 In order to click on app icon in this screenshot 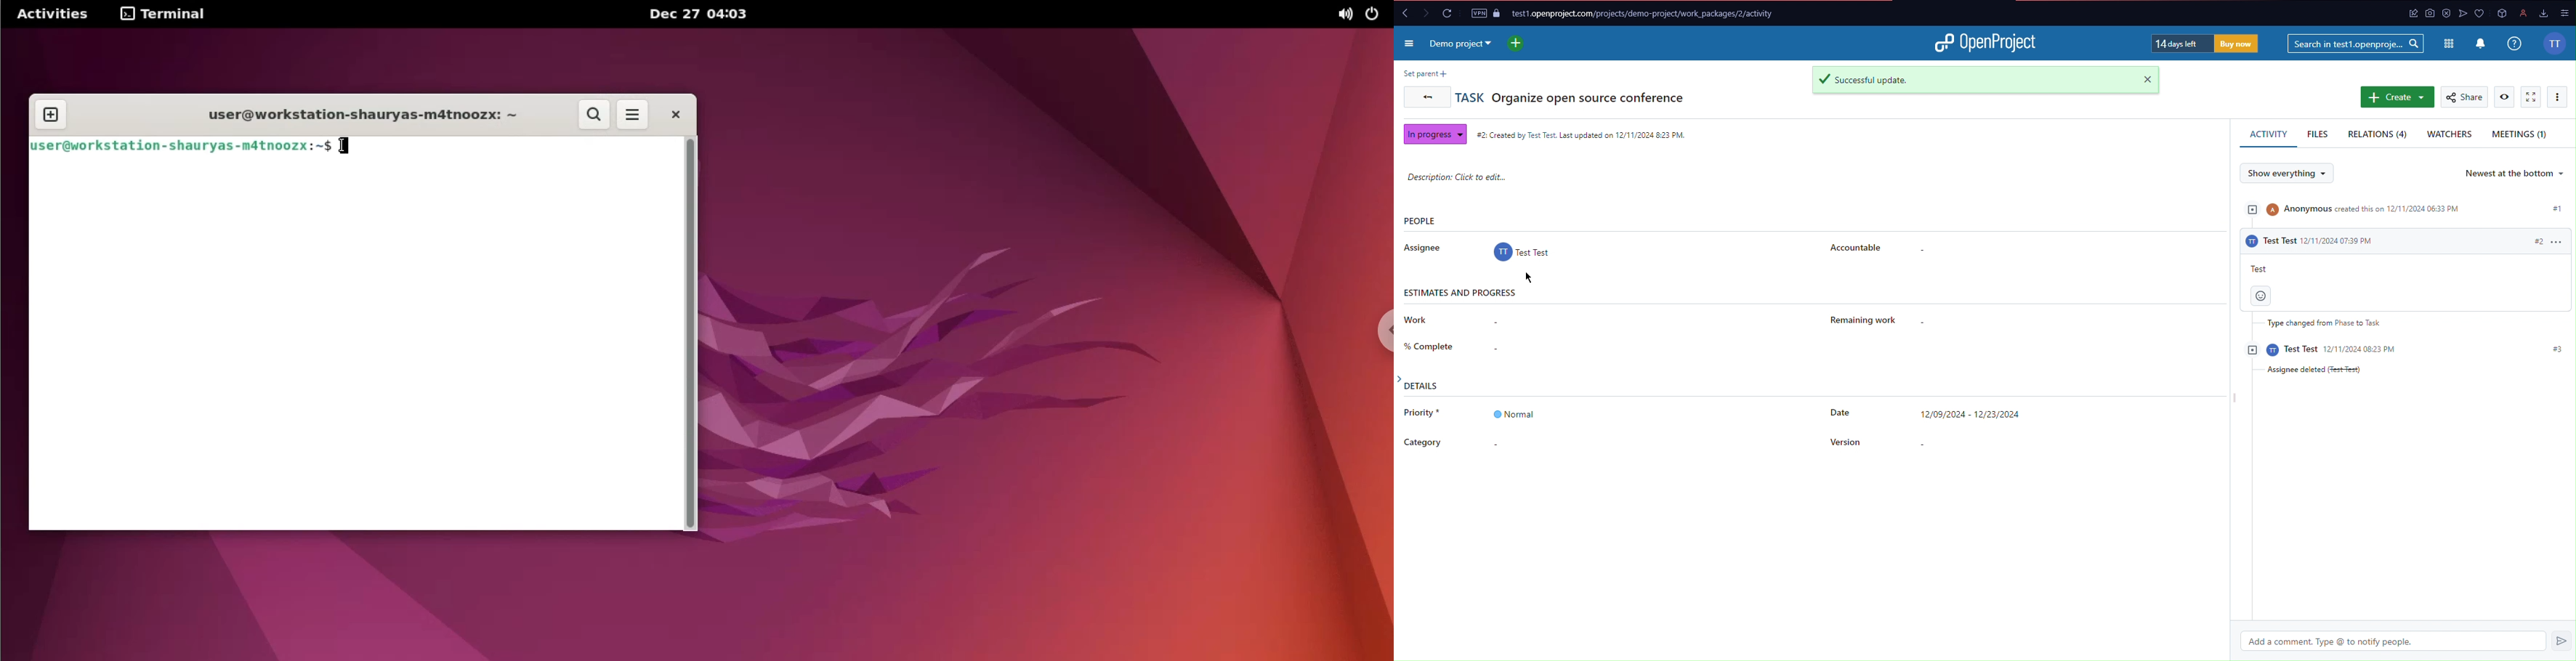, I will do `click(2409, 13)`.